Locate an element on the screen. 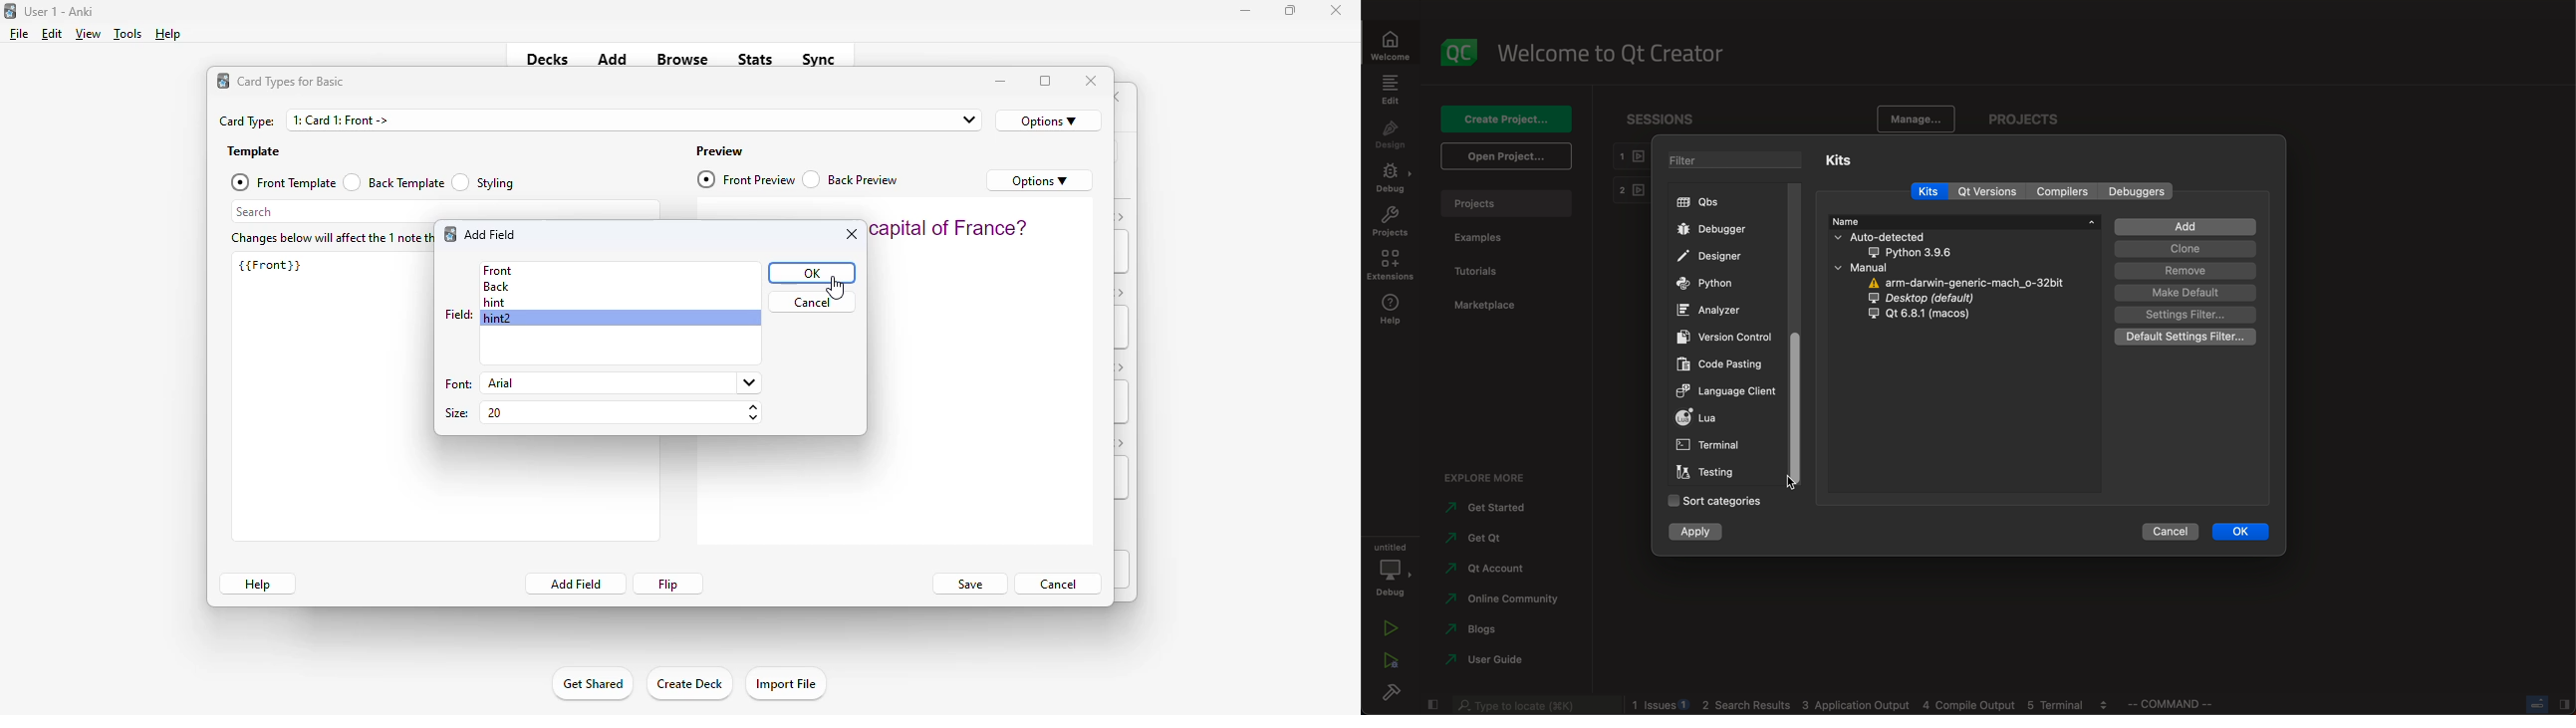 The height and width of the screenshot is (728, 2576). scroll bar is located at coordinates (1792, 407).